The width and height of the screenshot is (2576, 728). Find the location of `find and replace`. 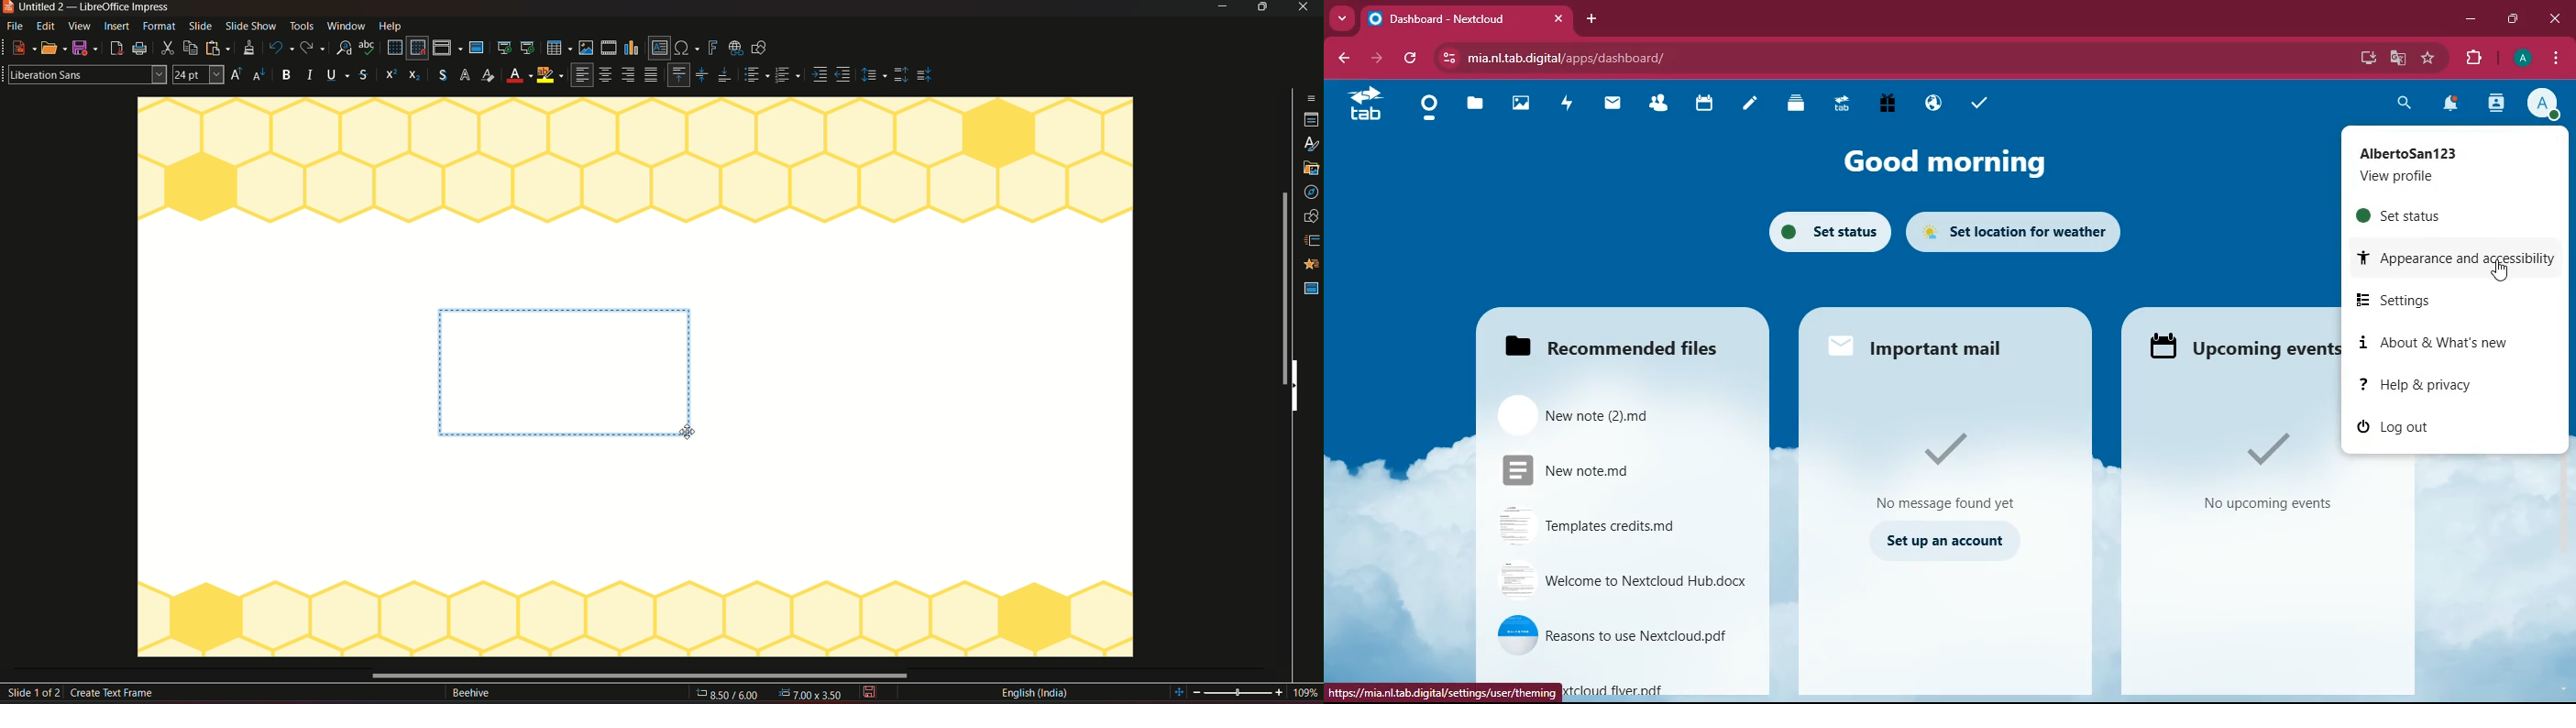

find and replace is located at coordinates (345, 48).